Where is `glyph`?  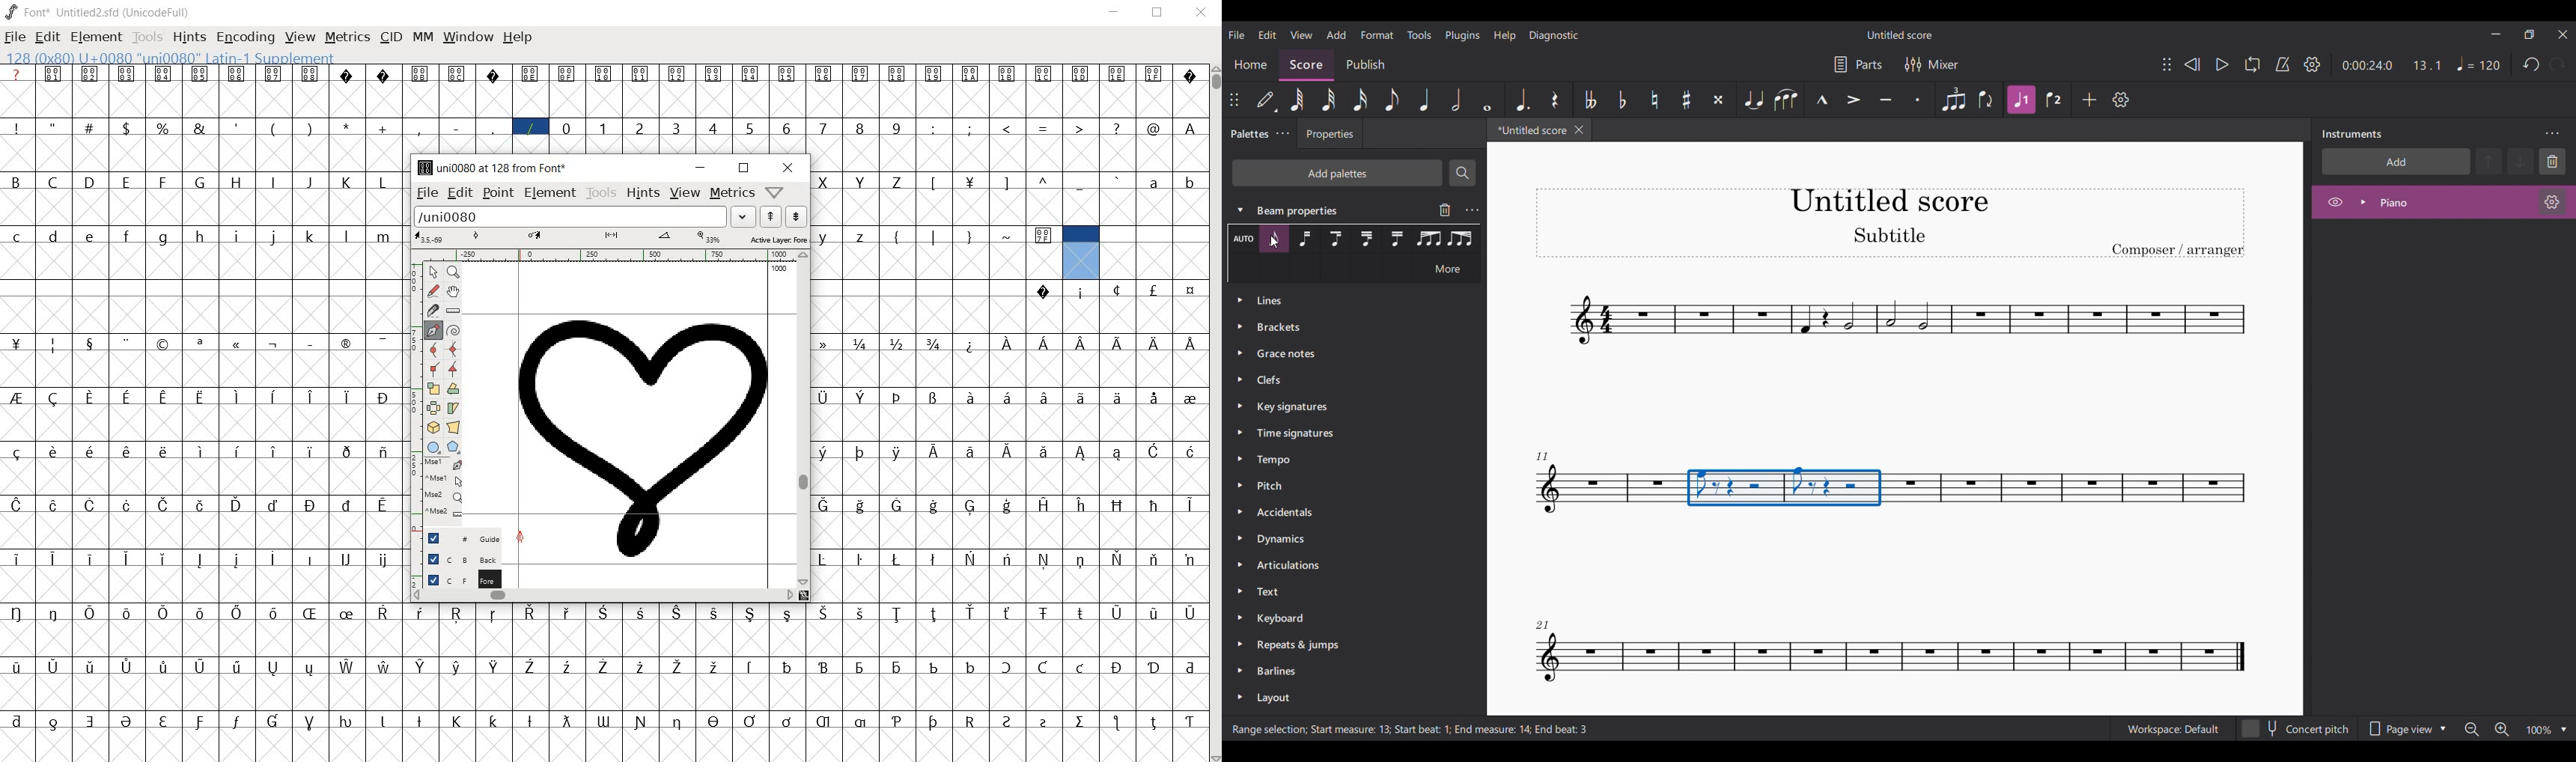 glyph is located at coordinates (127, 74).